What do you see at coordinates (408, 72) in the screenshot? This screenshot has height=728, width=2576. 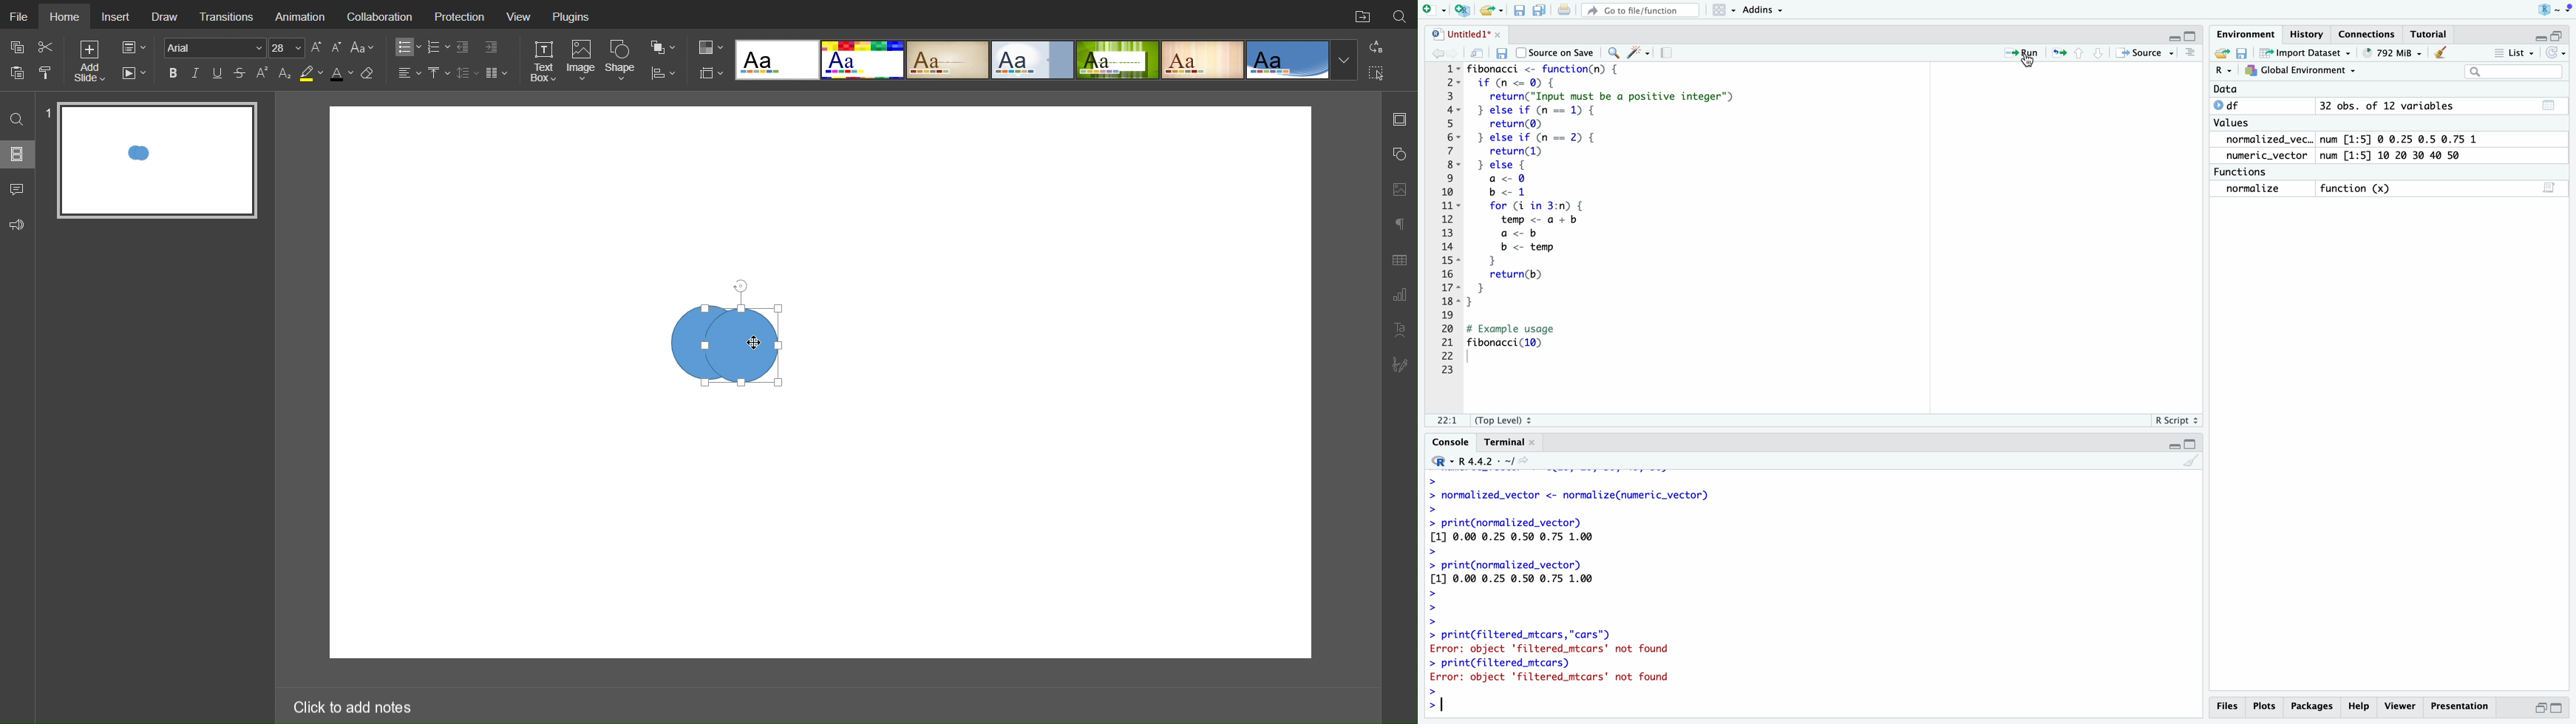 I see `Alignment` at bounding box center [408, 72].